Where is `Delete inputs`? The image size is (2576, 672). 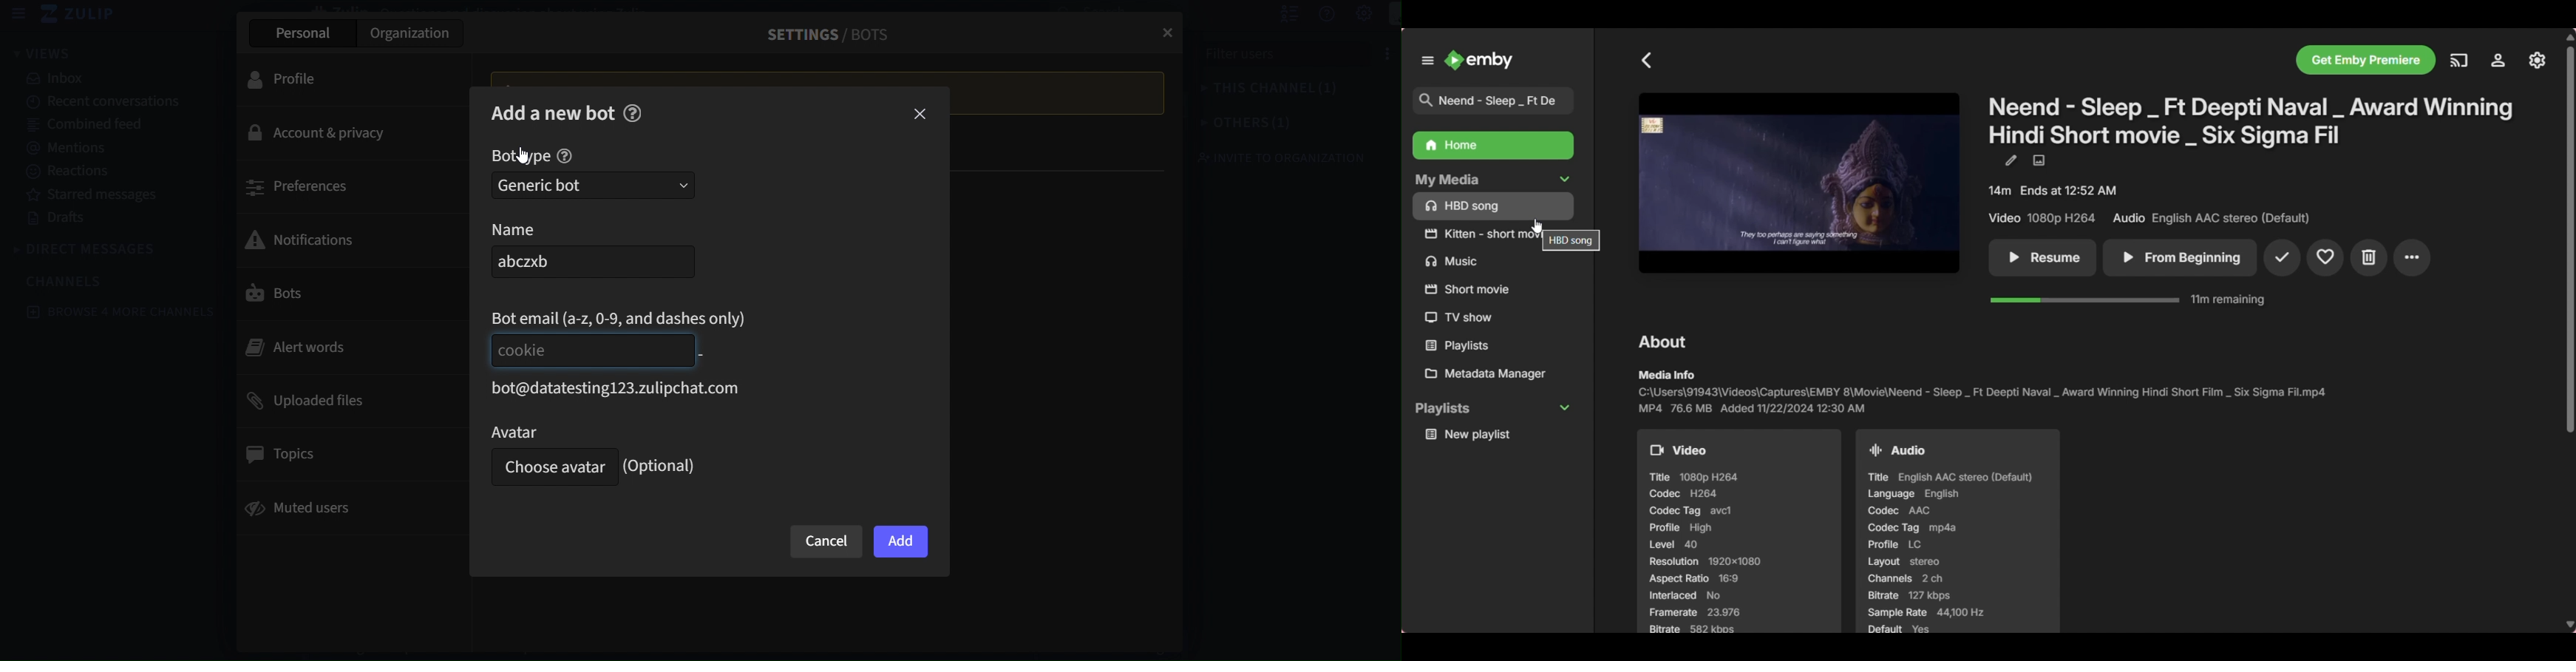
Delete inputs is located at coordinates (1565, 60).